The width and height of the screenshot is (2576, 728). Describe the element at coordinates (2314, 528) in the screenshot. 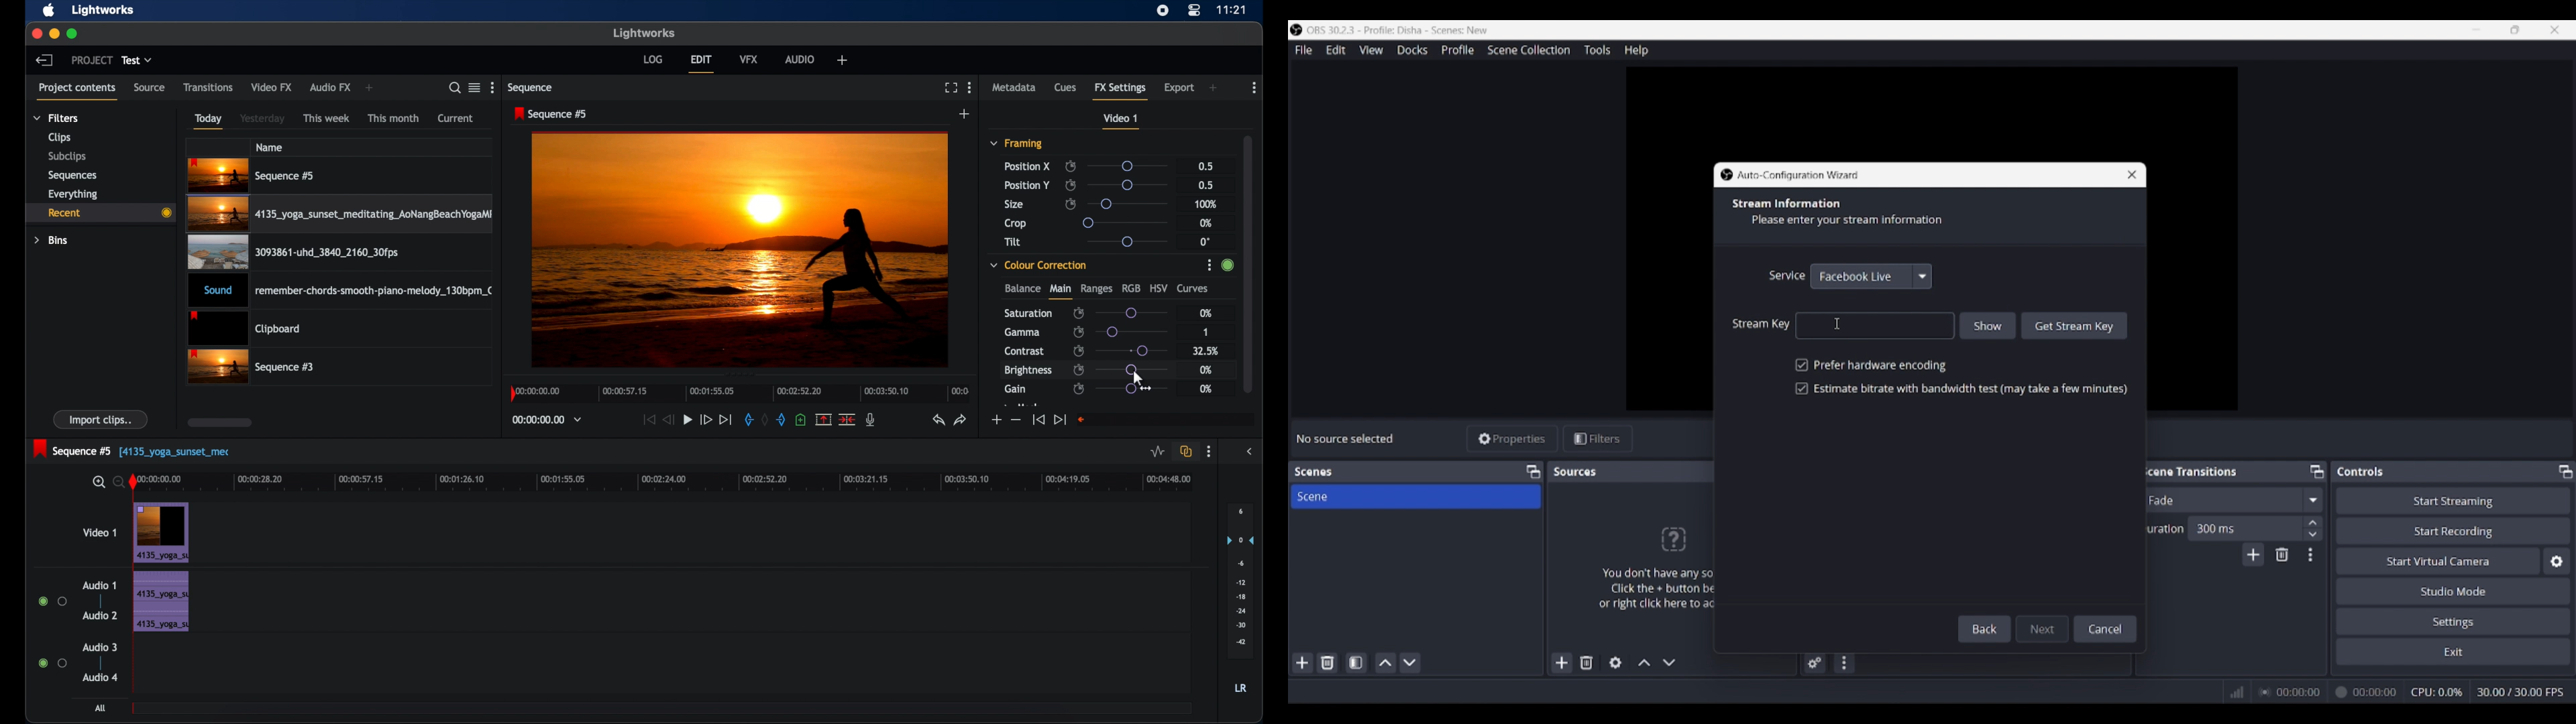

I see `Increase/Decrease duration` at that location.